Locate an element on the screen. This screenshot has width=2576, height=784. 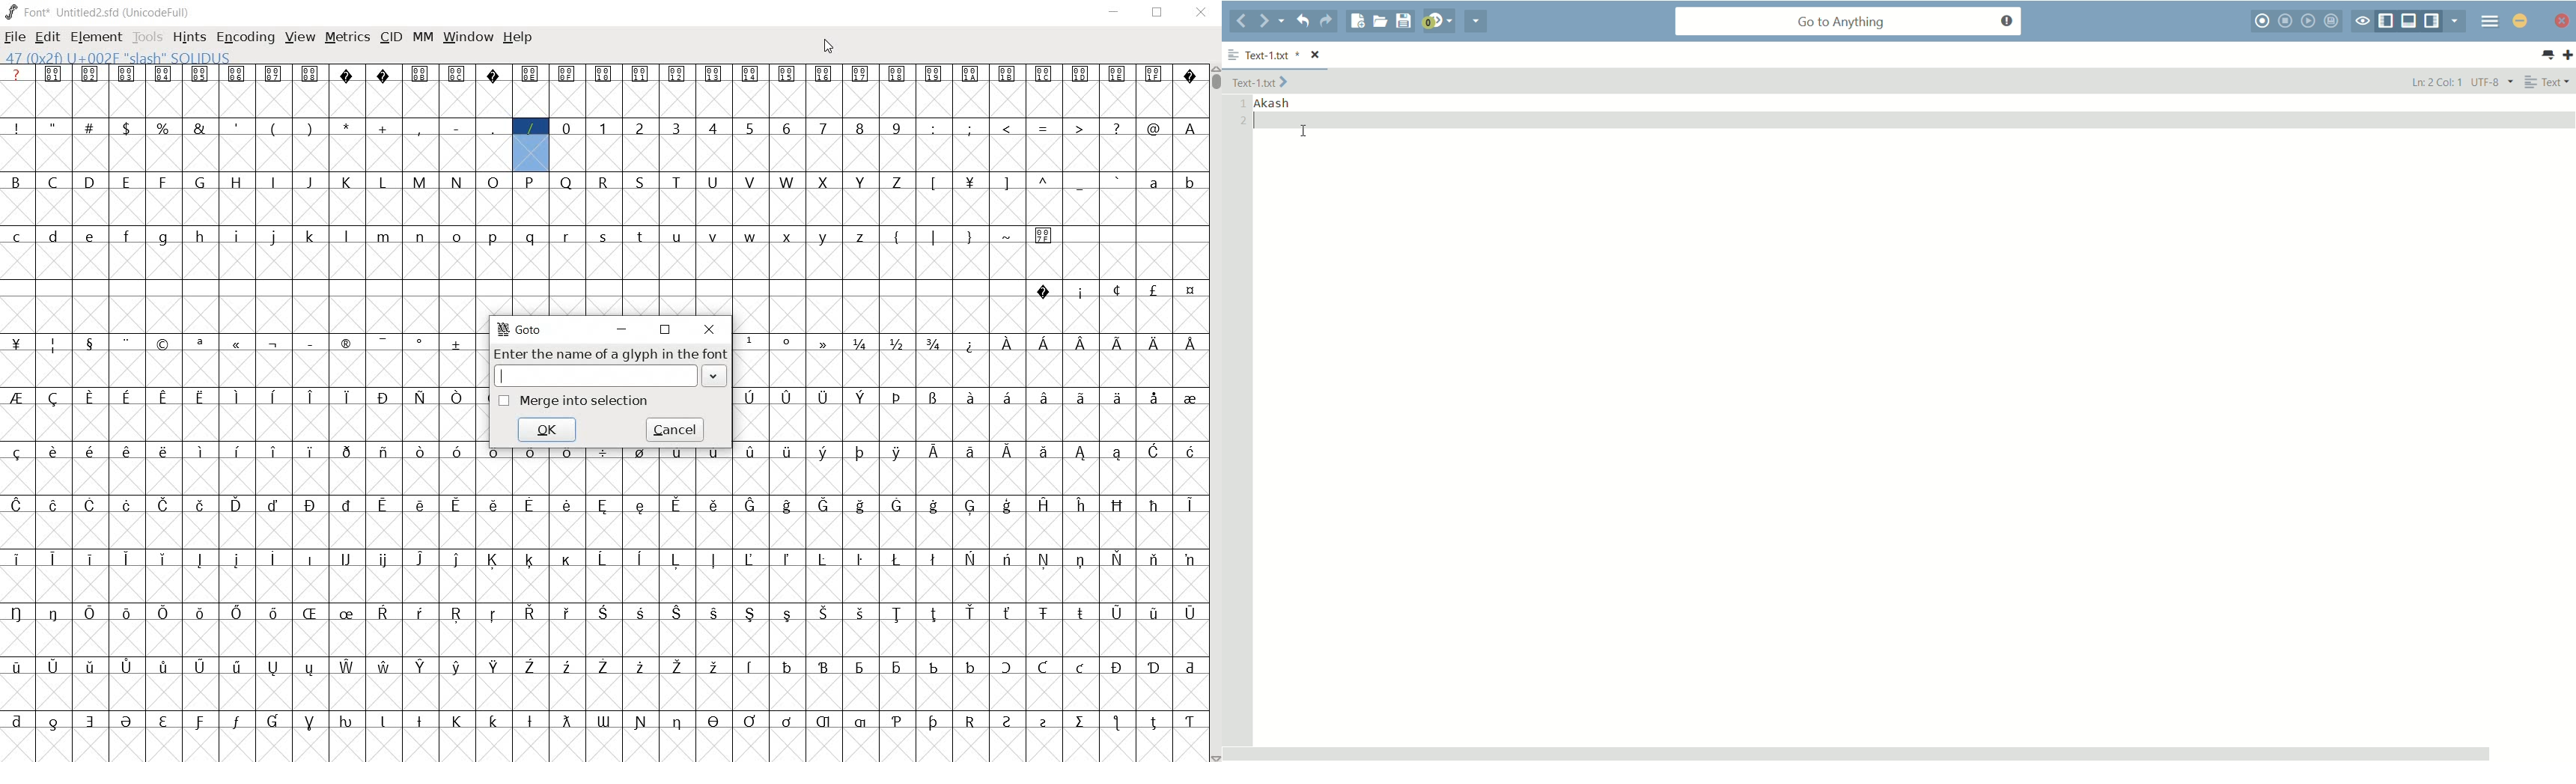
glyph is located at coordinates (1115, 722).